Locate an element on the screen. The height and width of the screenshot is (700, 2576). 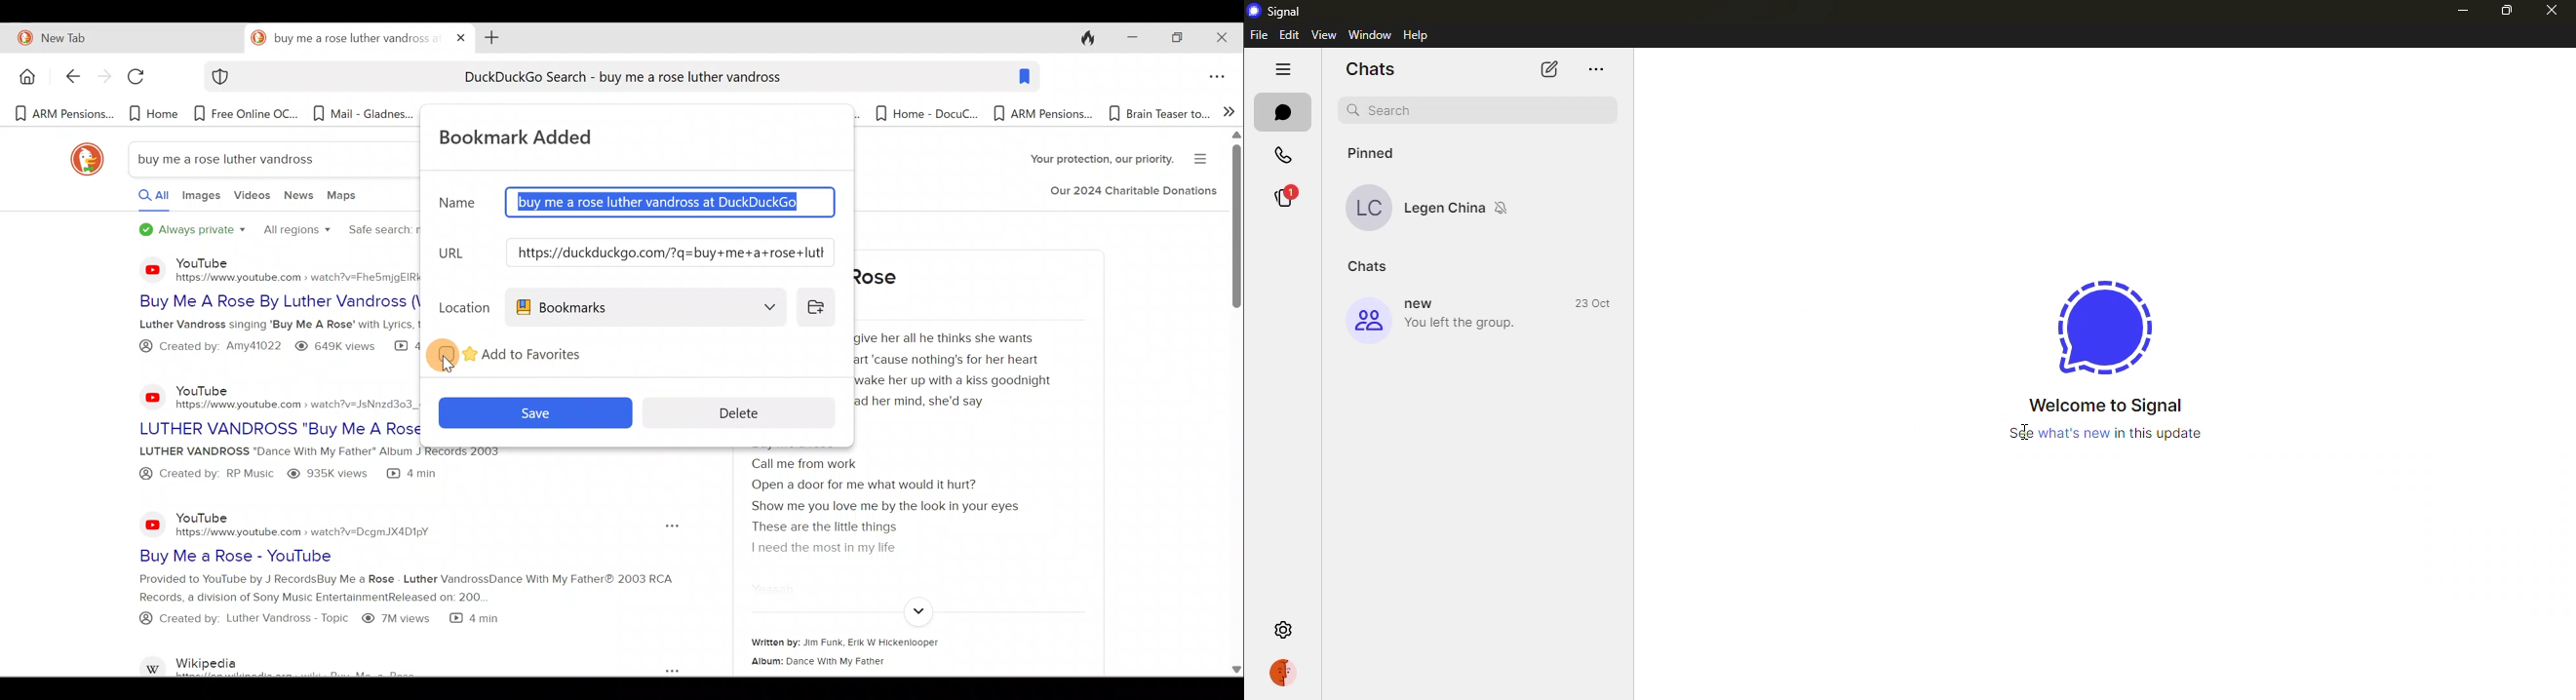
Reload is located at coordinates (142, 81).